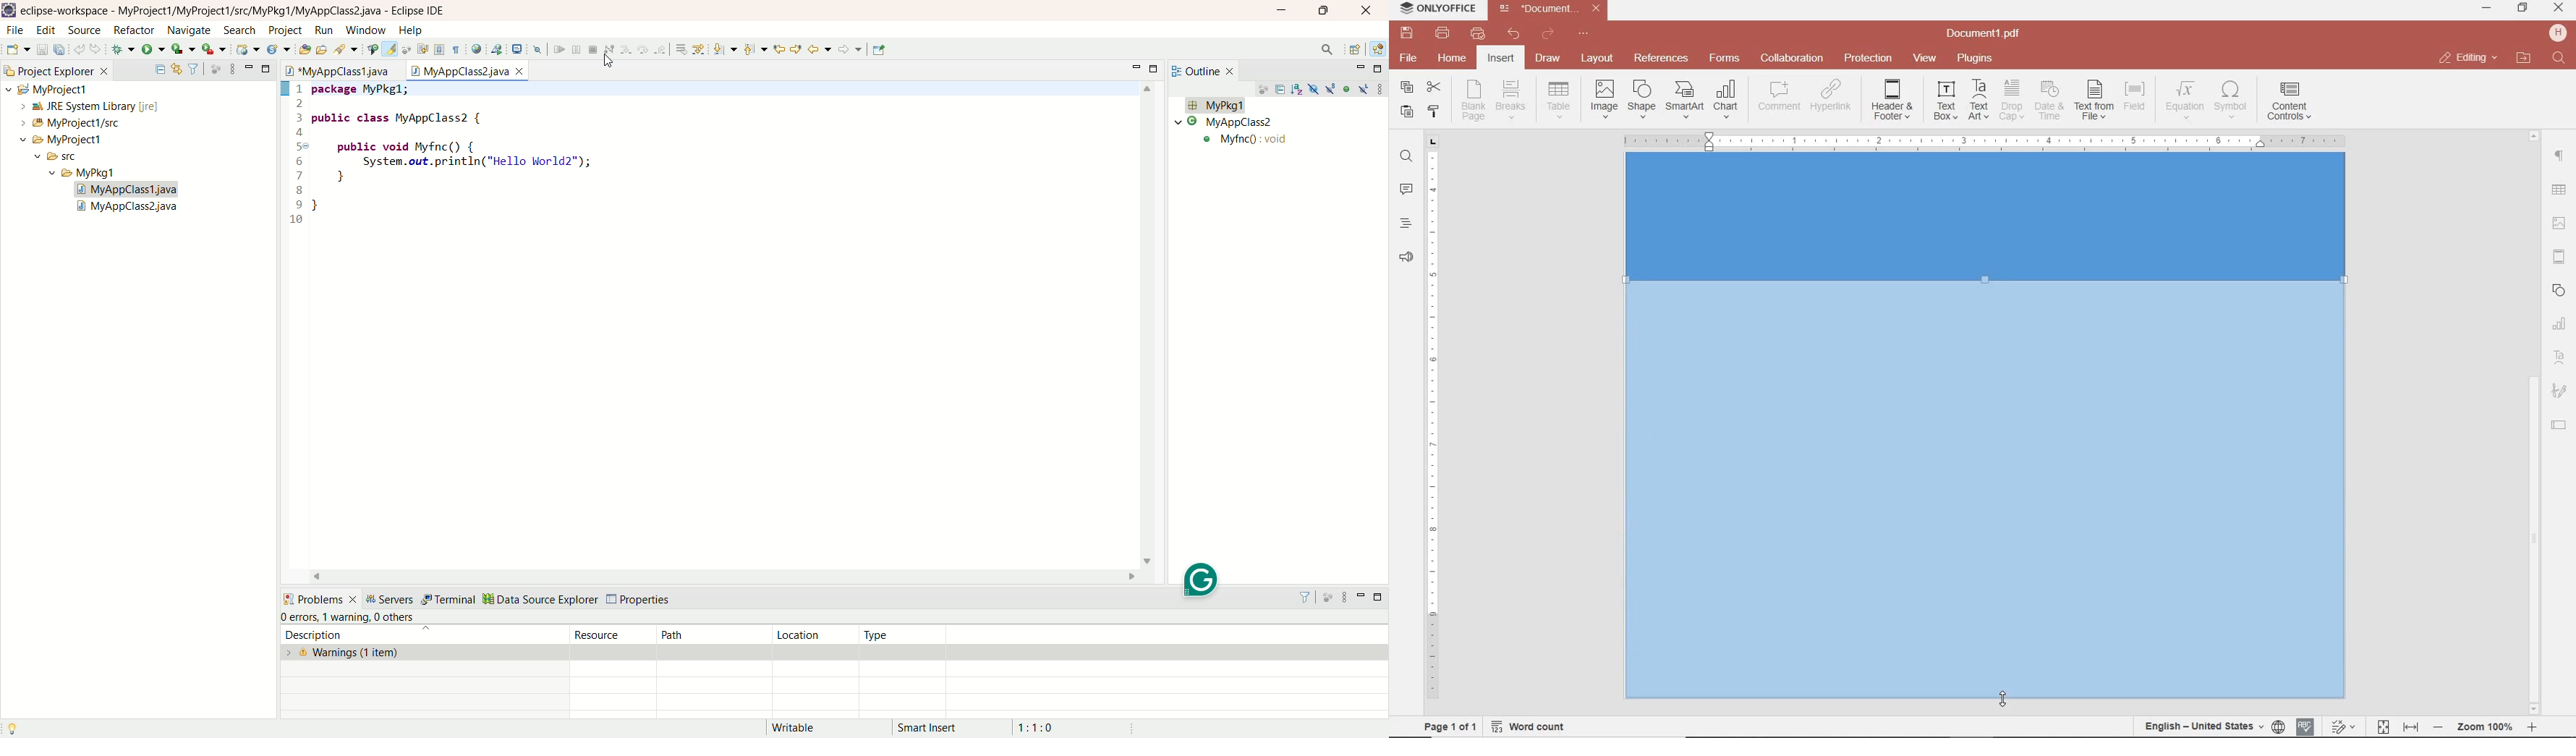  What do you see at coordinates (1380, 69) in the screenshot?
I see `maximize` at bounding box center [1380, 69].